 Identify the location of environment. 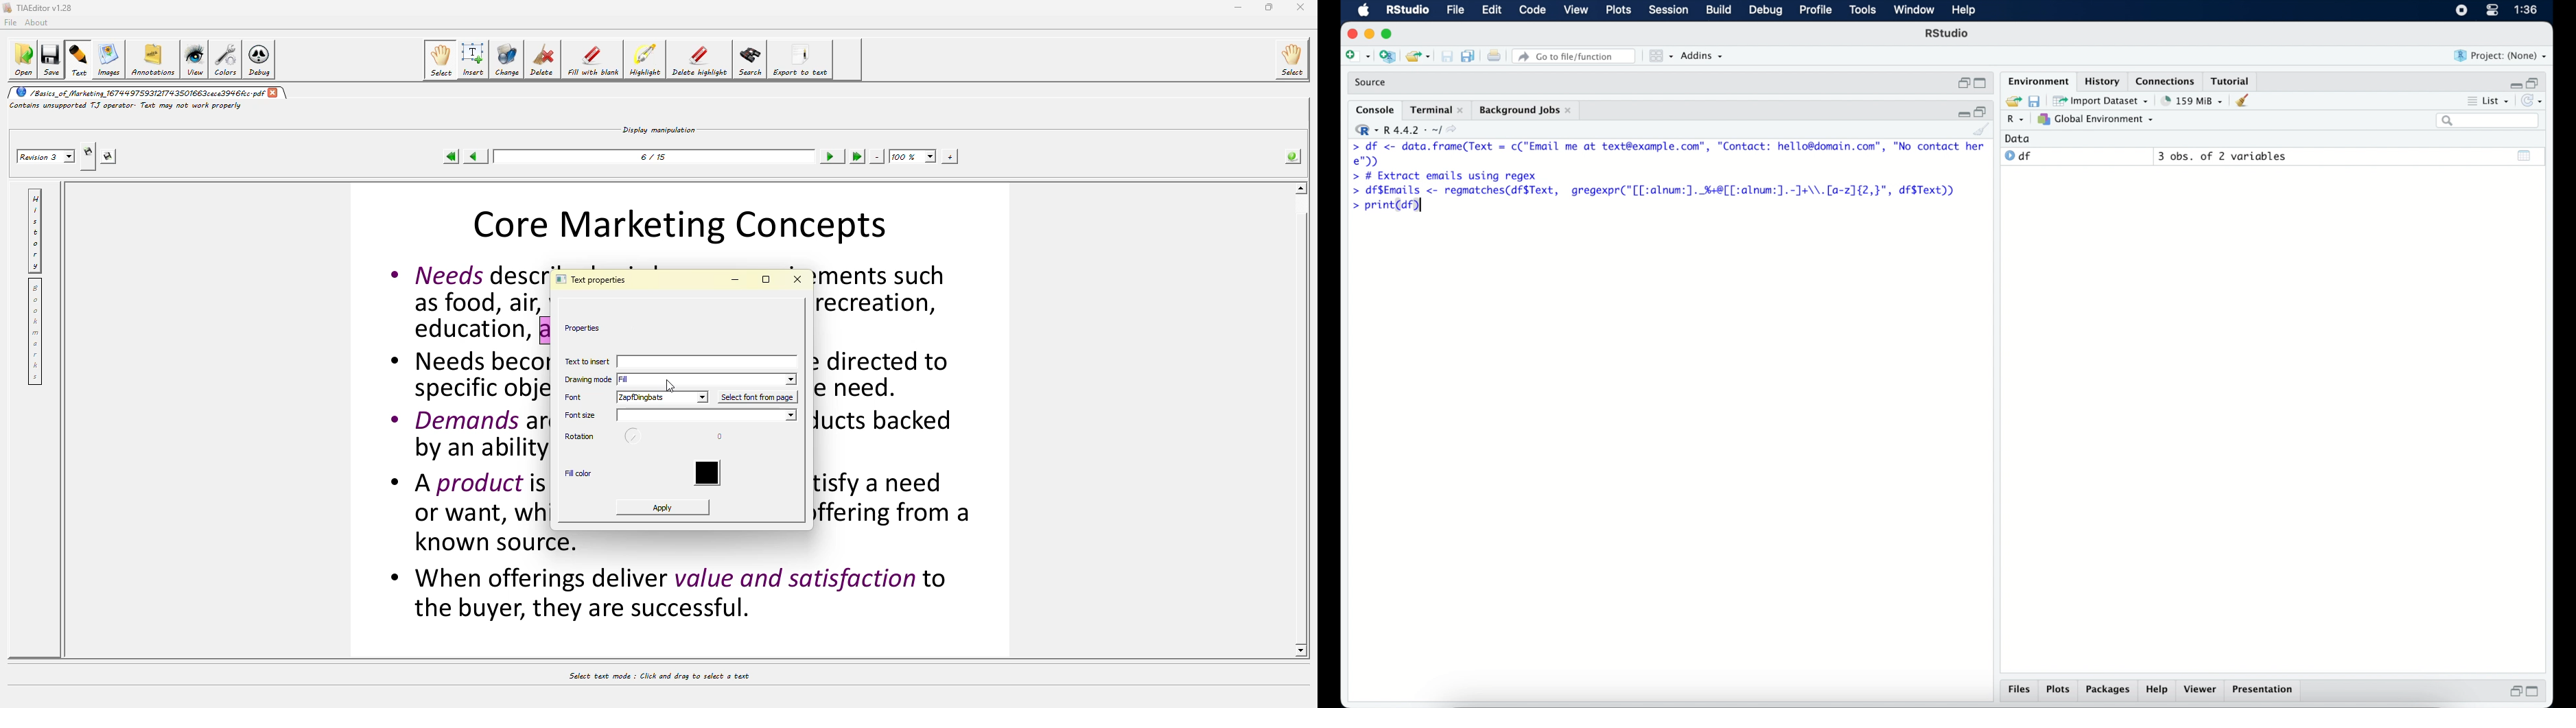
(2037, 81).